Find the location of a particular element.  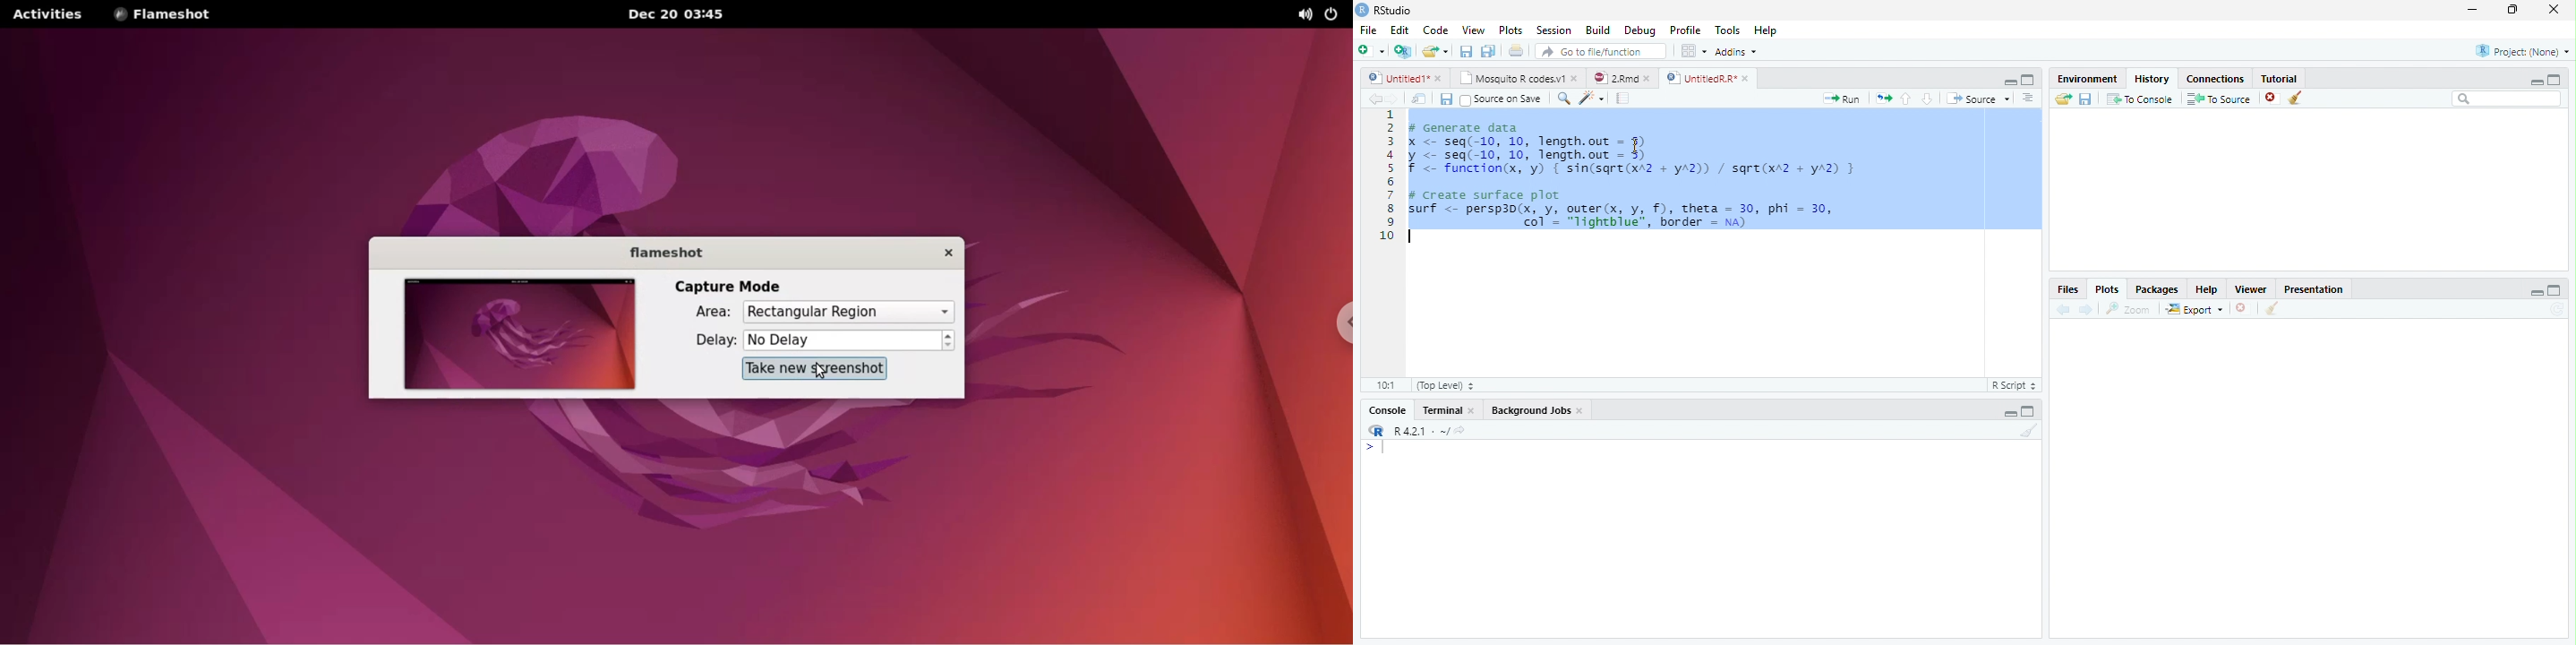

New file is located at coordinates (1370, 51).